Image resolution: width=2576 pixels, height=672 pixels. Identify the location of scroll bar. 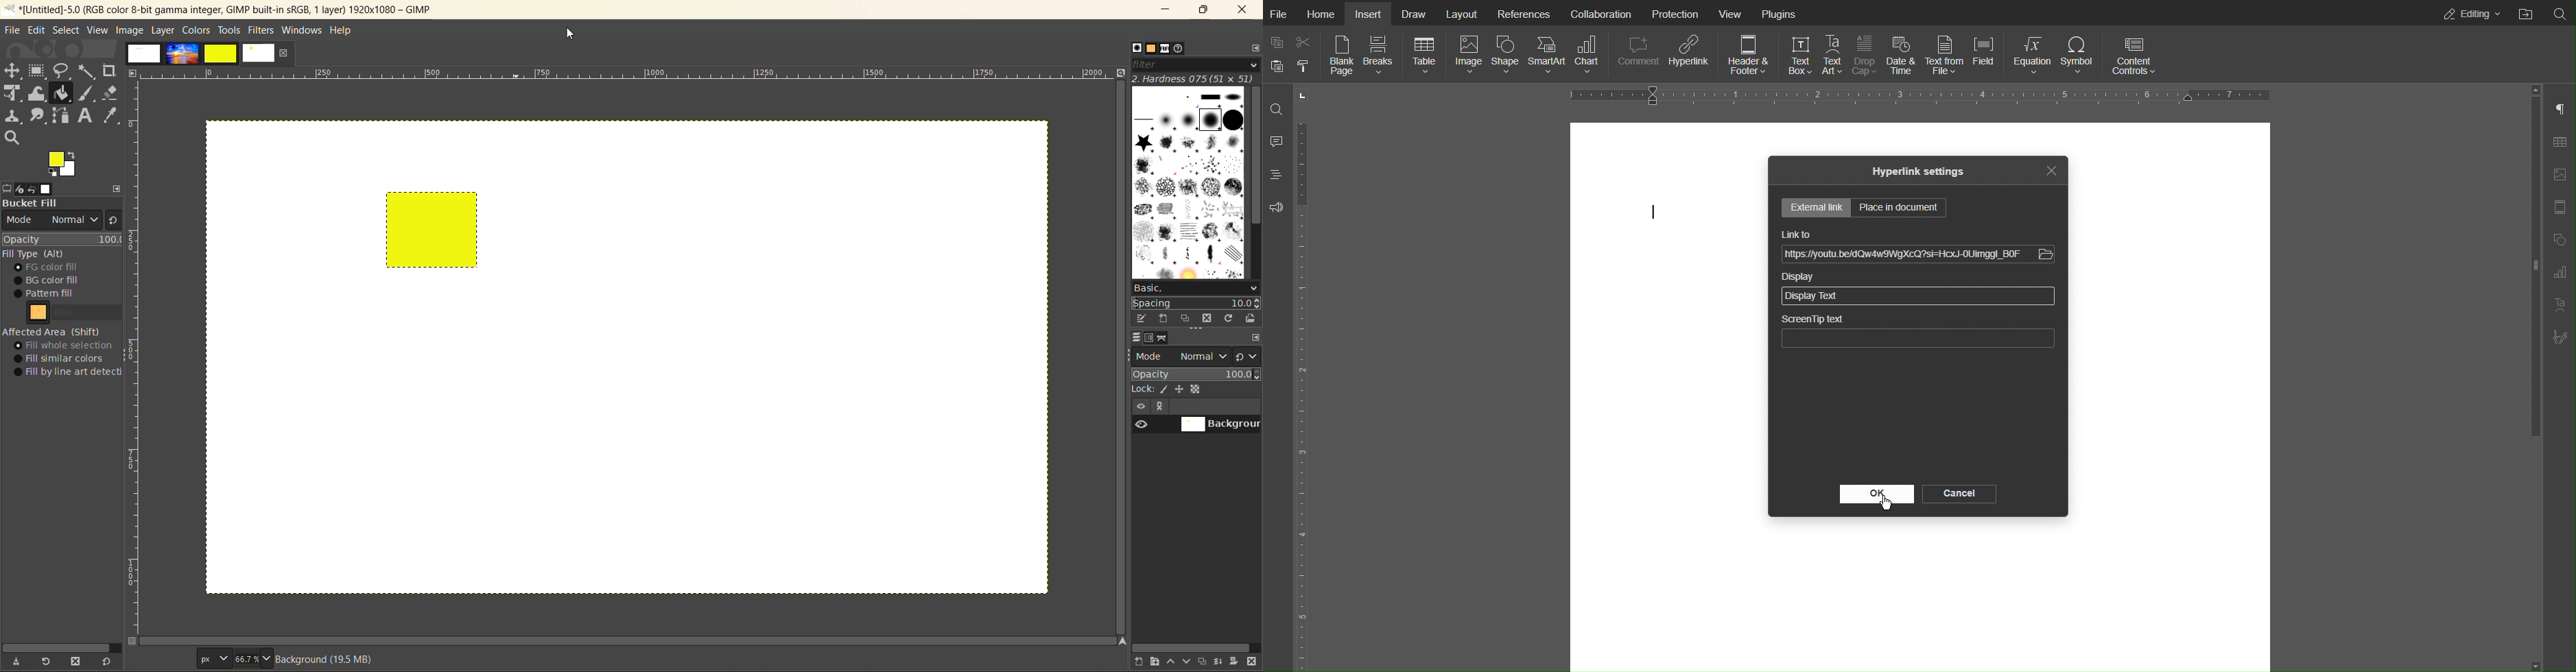
(631, 641).